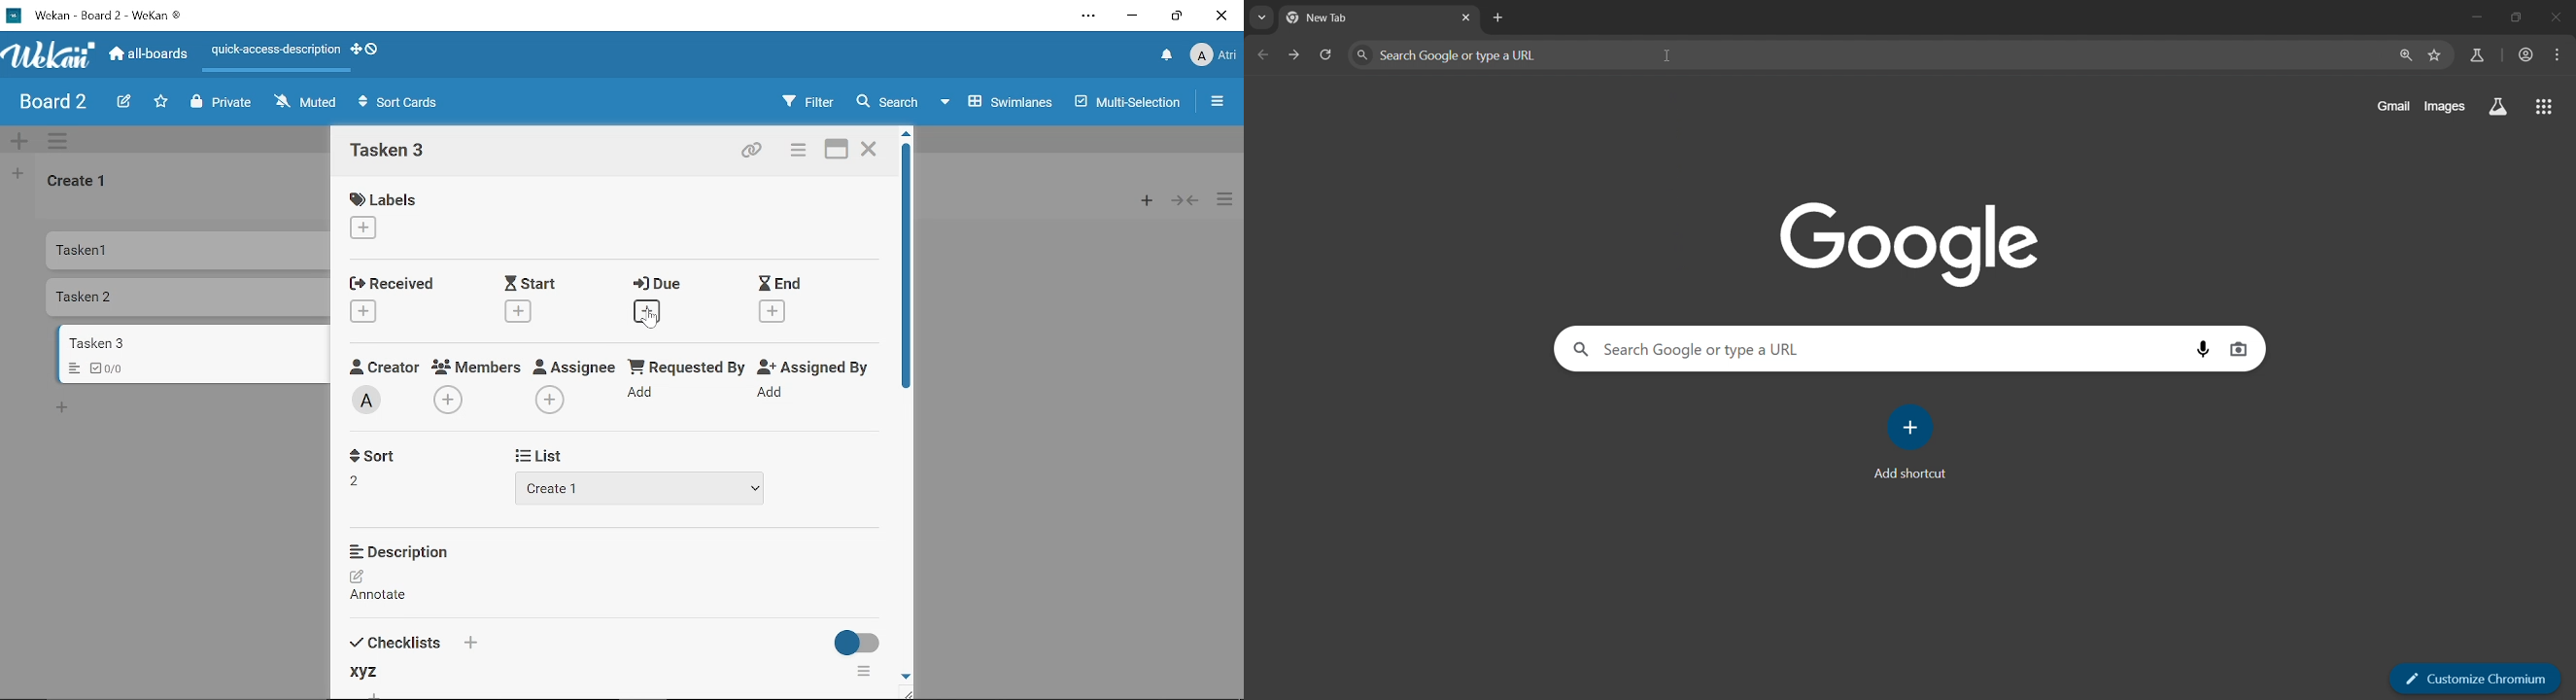  What do you see at coordinates (2481, 679) in the screenshot?
I see `Customize Chrome` at bounding box center [2481, 679].